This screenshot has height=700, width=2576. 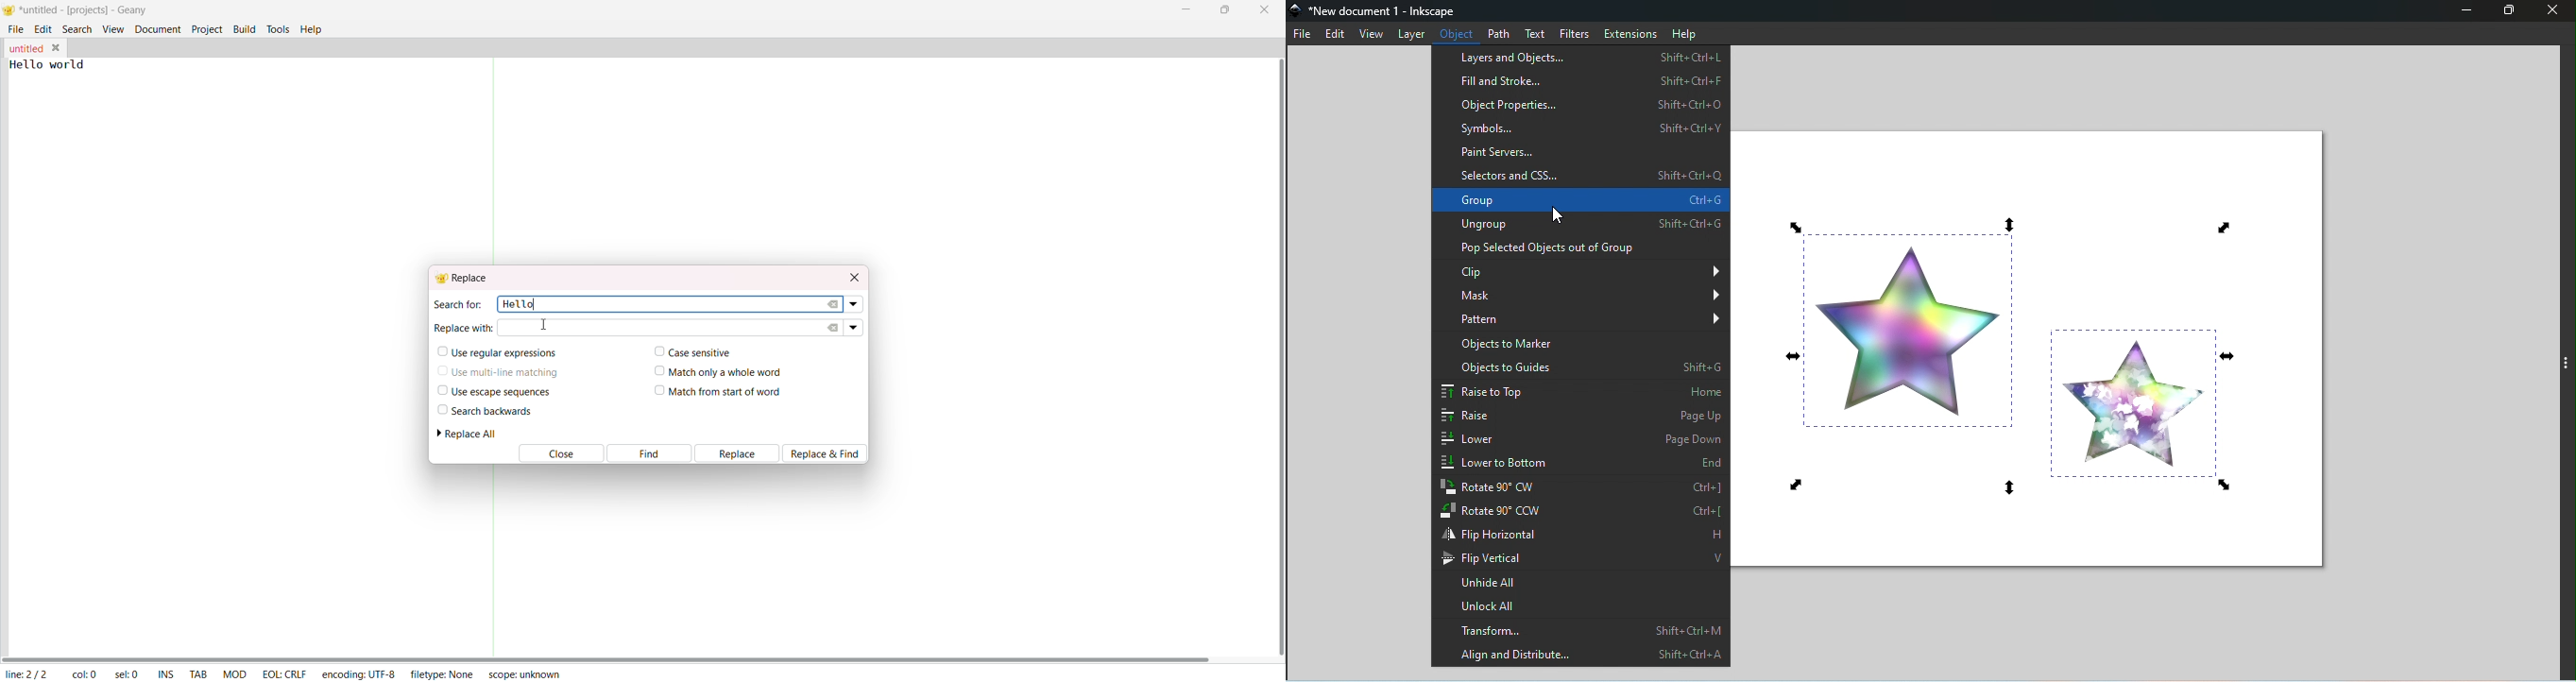 What do you see at coordinates (1578, 225) in the screenshot?
I see `Ungroup` at bounding box center [1578, 225].